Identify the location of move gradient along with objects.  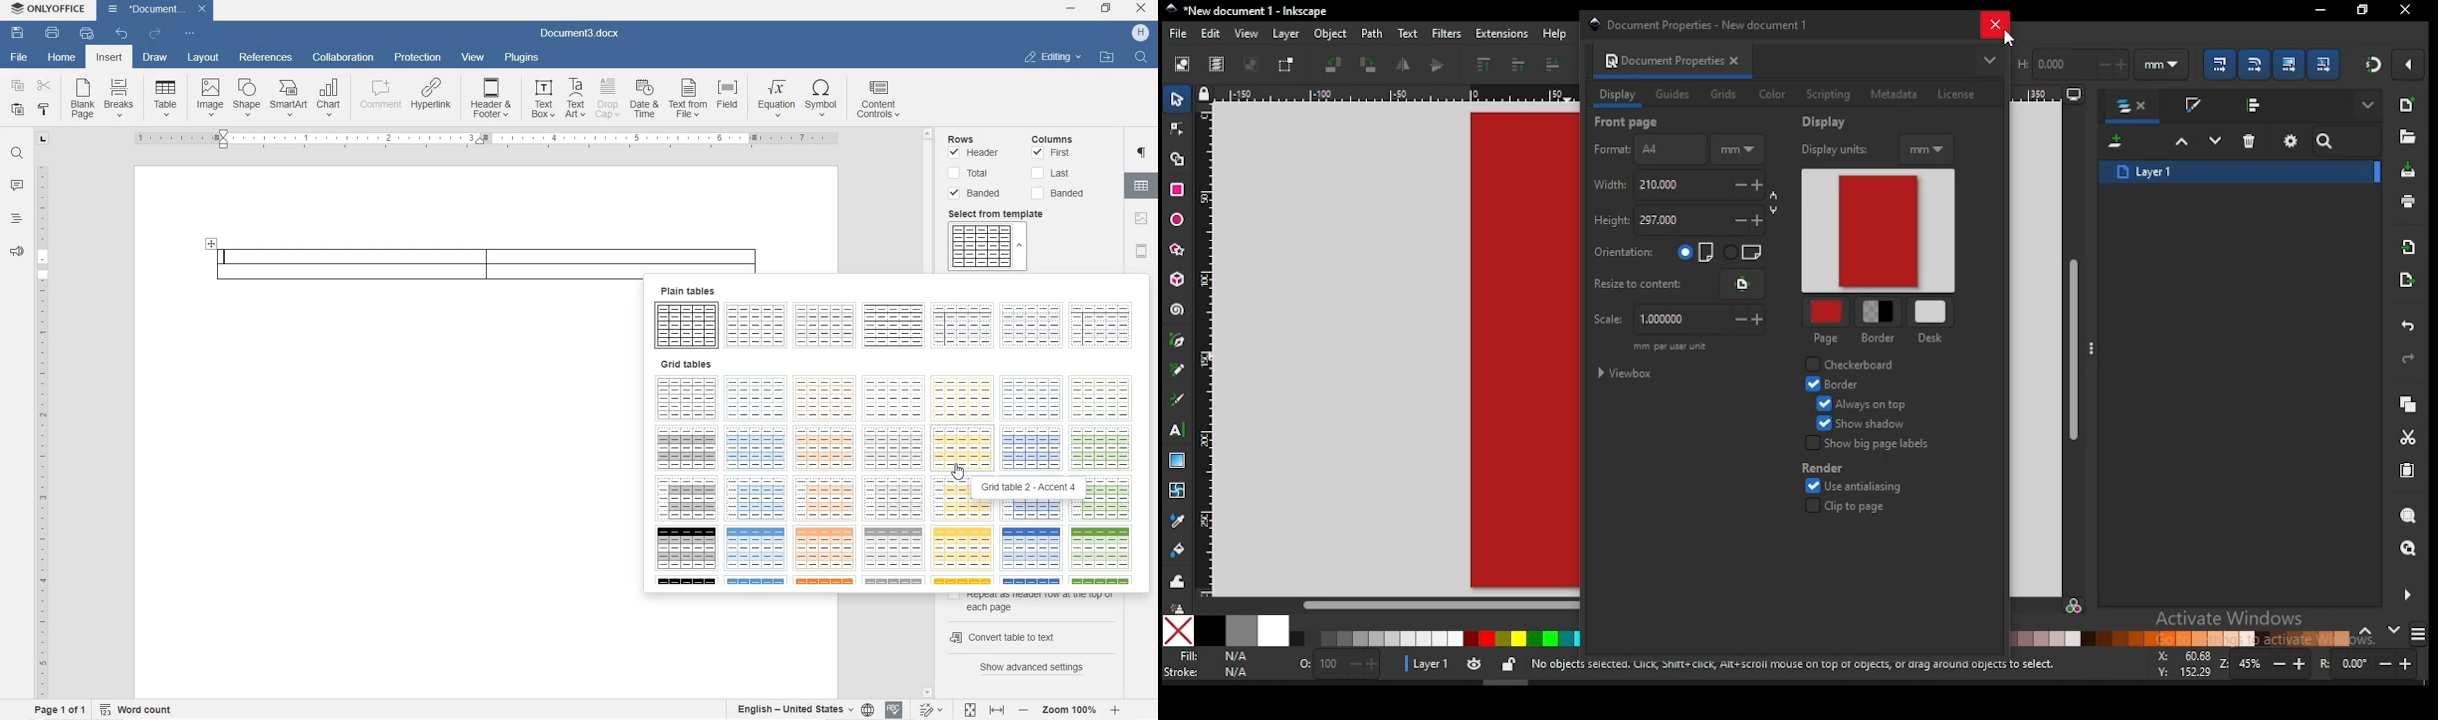
(2289, 64).